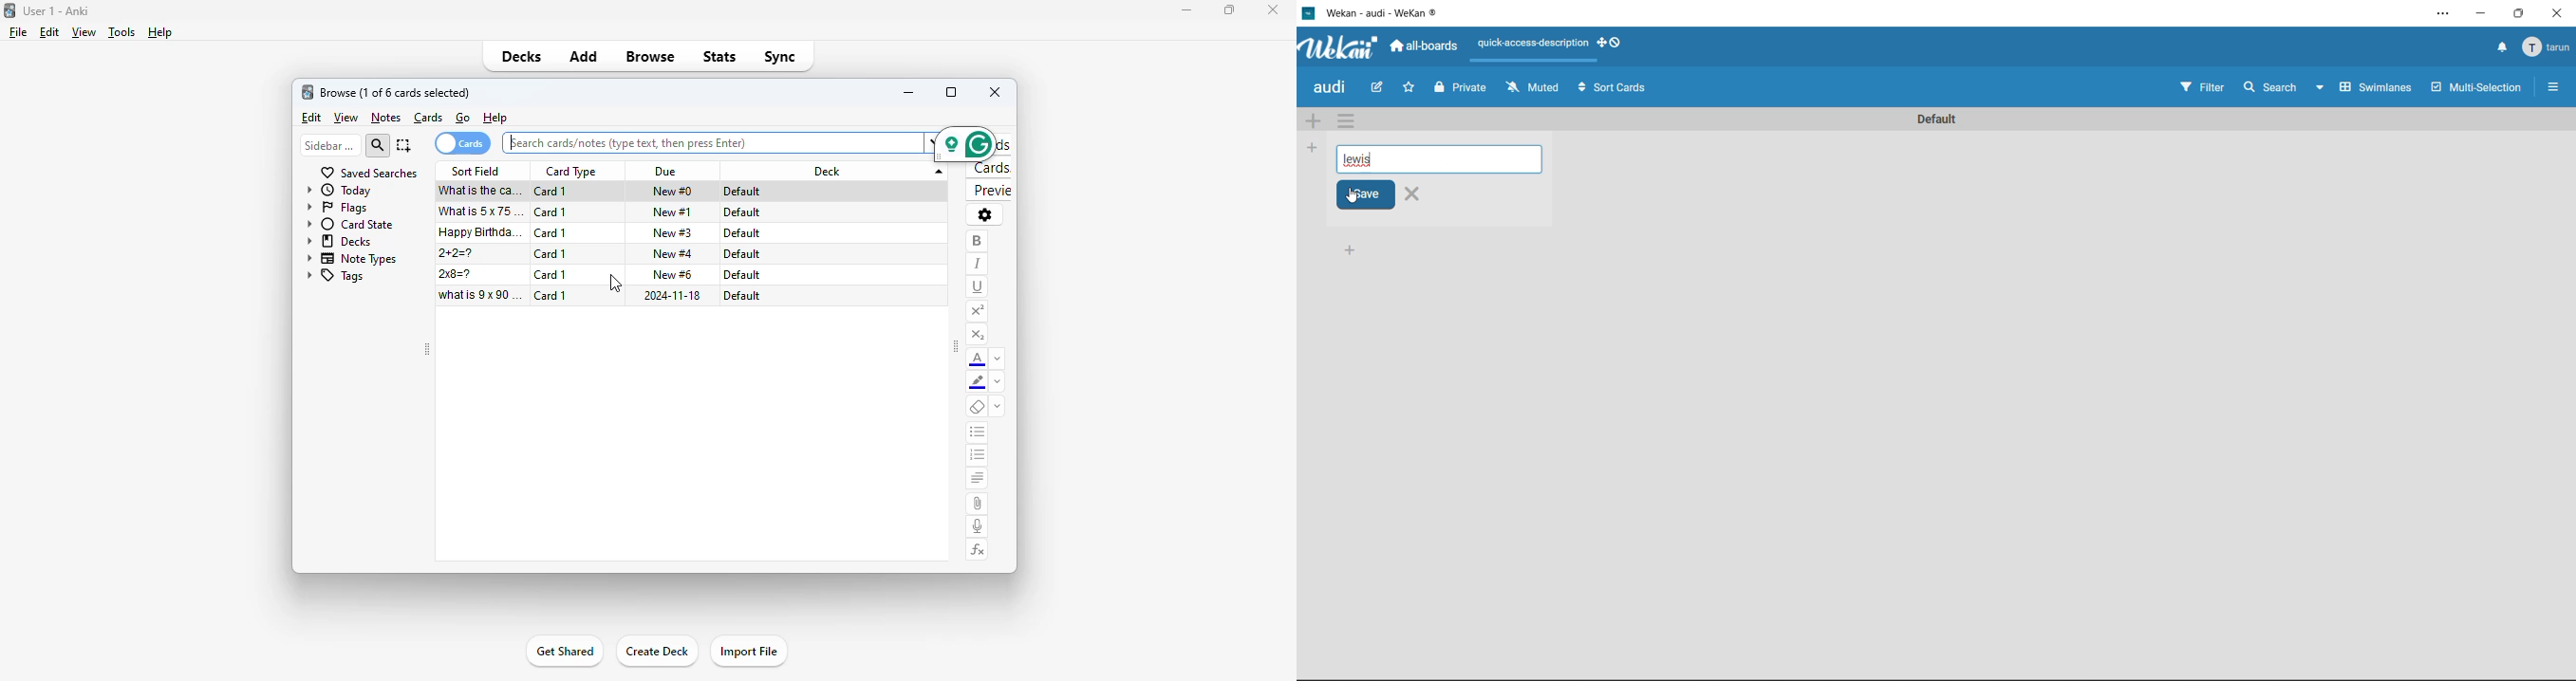  Describe the element at coordinates (1228, 11) in the screenshot. I see `maximize` at that location.